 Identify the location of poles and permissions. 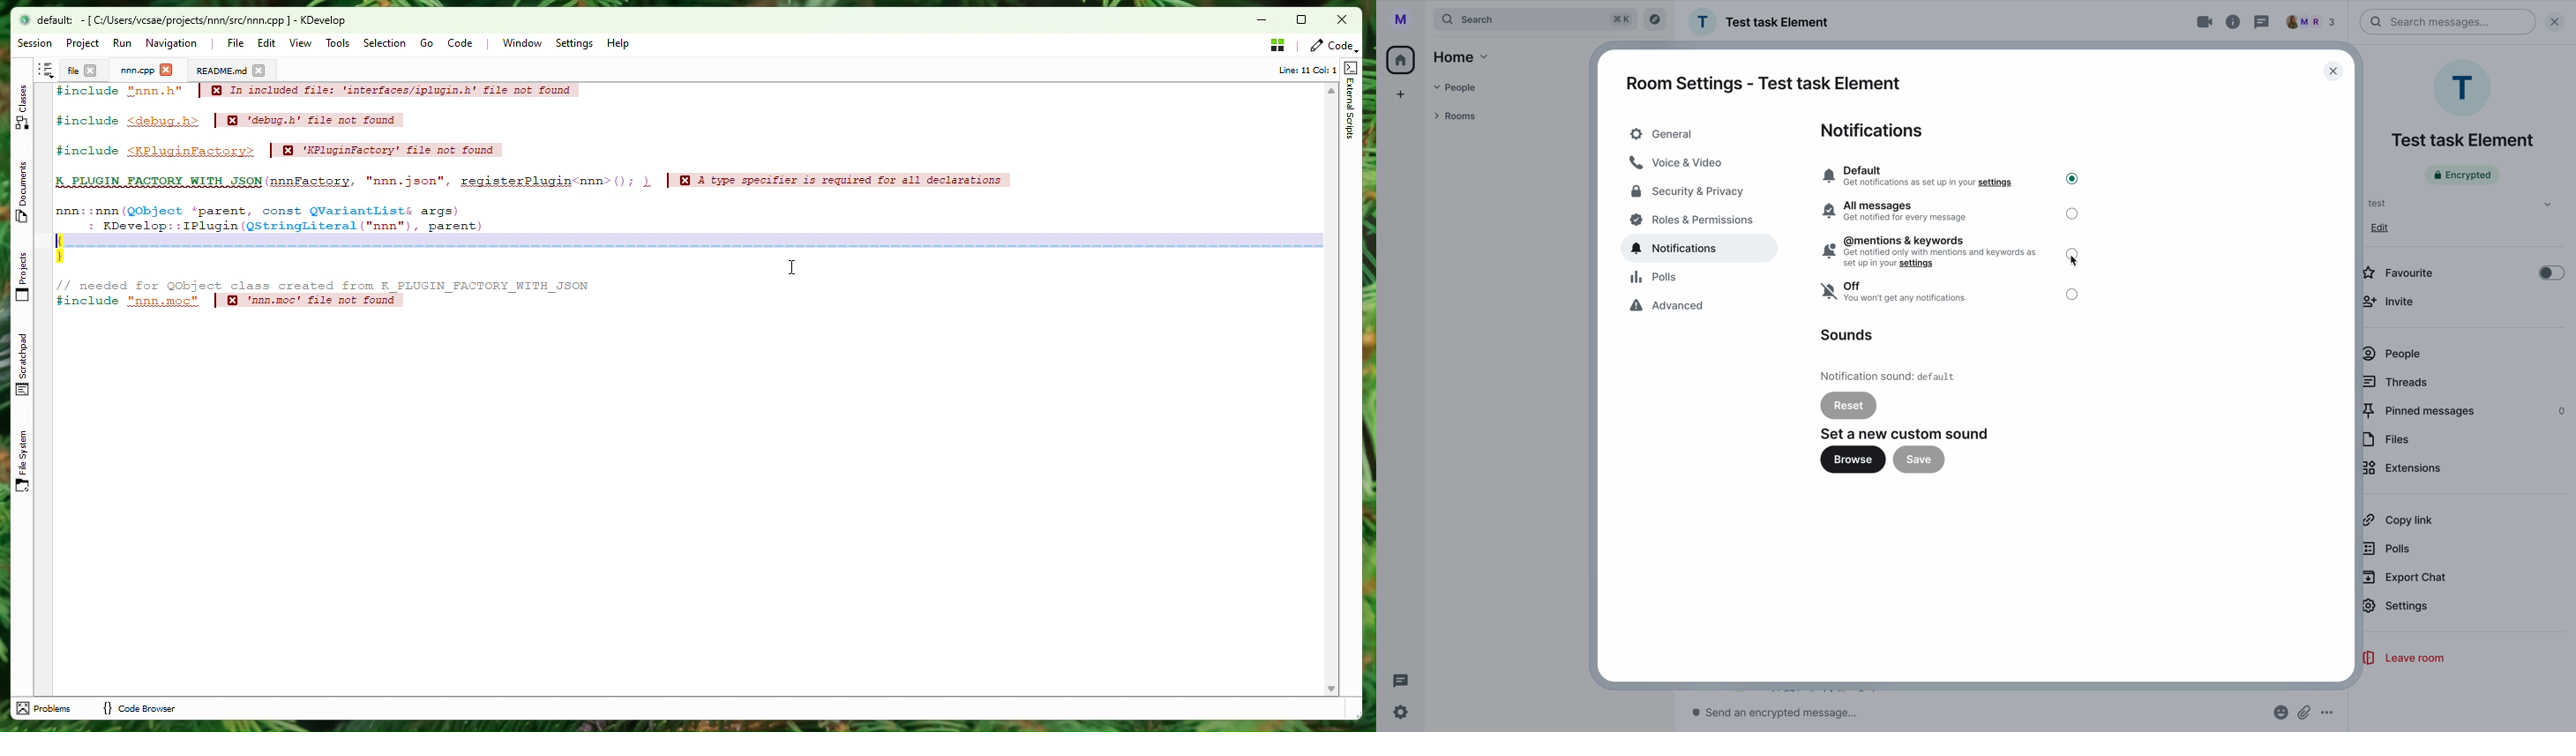
(1693, 222).